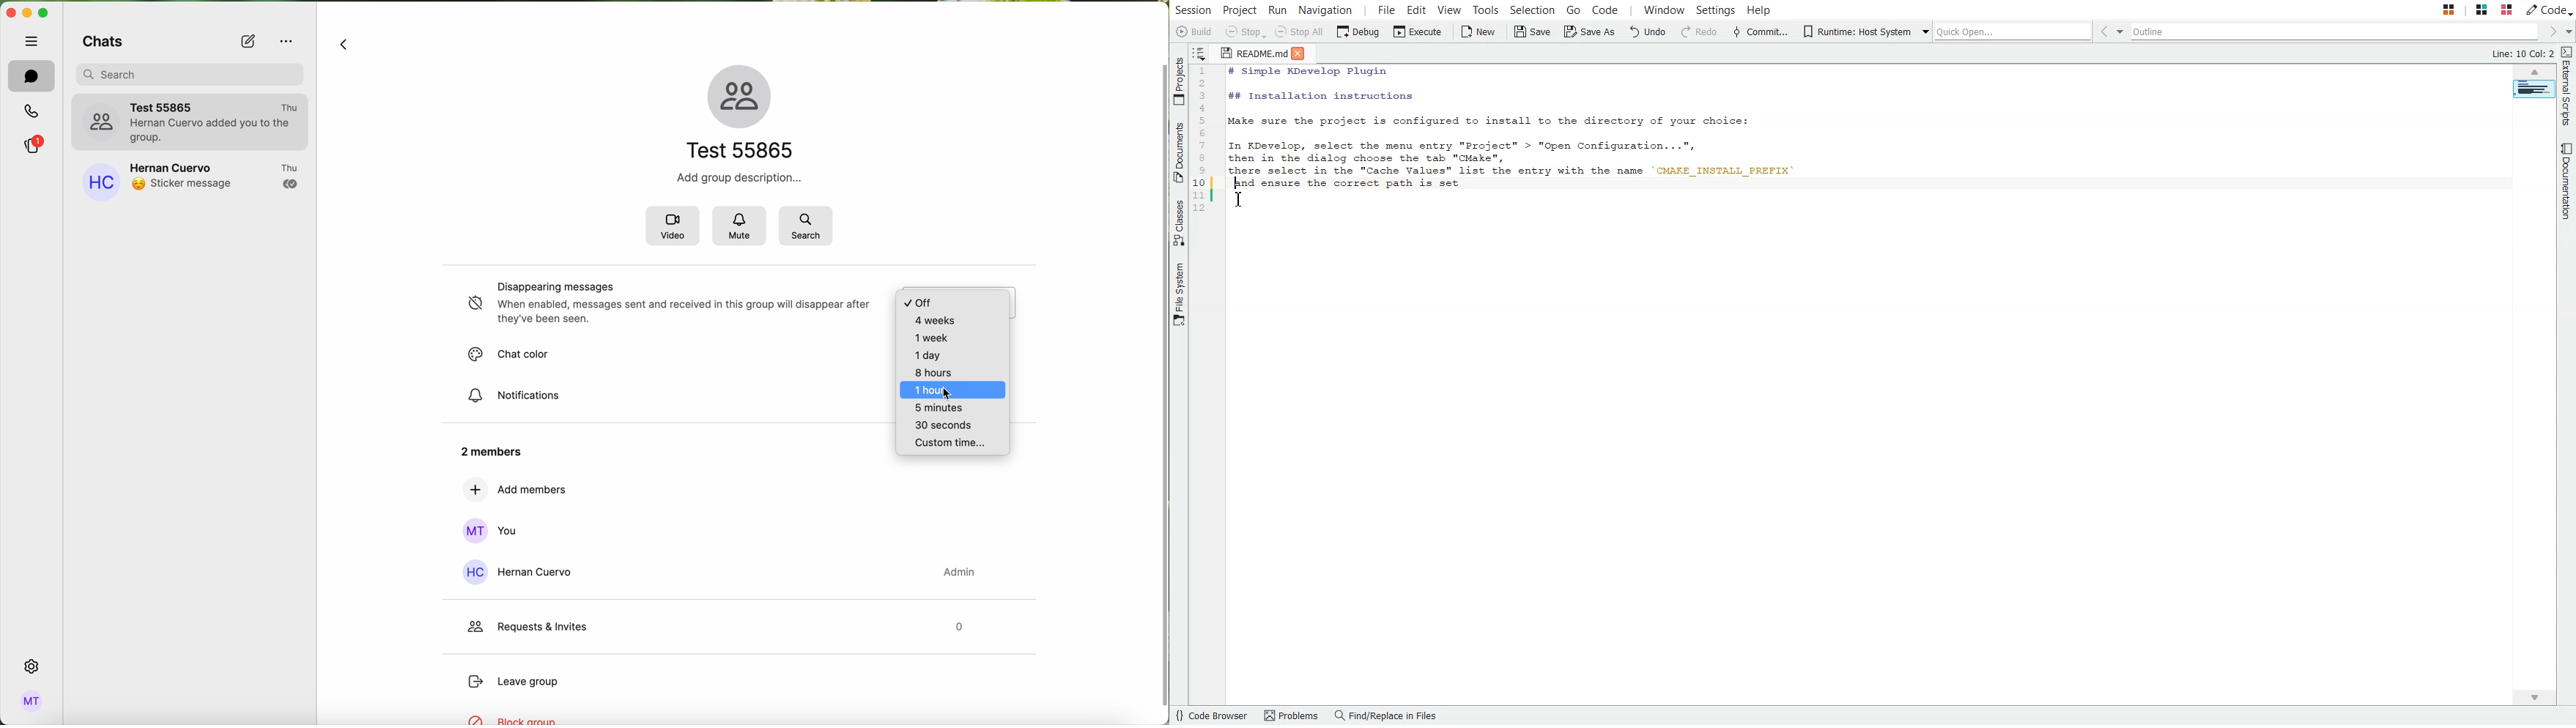  What do you see at coordinates (193, 73) in the screenshot?
I see `search bar` at bounding box center [193, 73].